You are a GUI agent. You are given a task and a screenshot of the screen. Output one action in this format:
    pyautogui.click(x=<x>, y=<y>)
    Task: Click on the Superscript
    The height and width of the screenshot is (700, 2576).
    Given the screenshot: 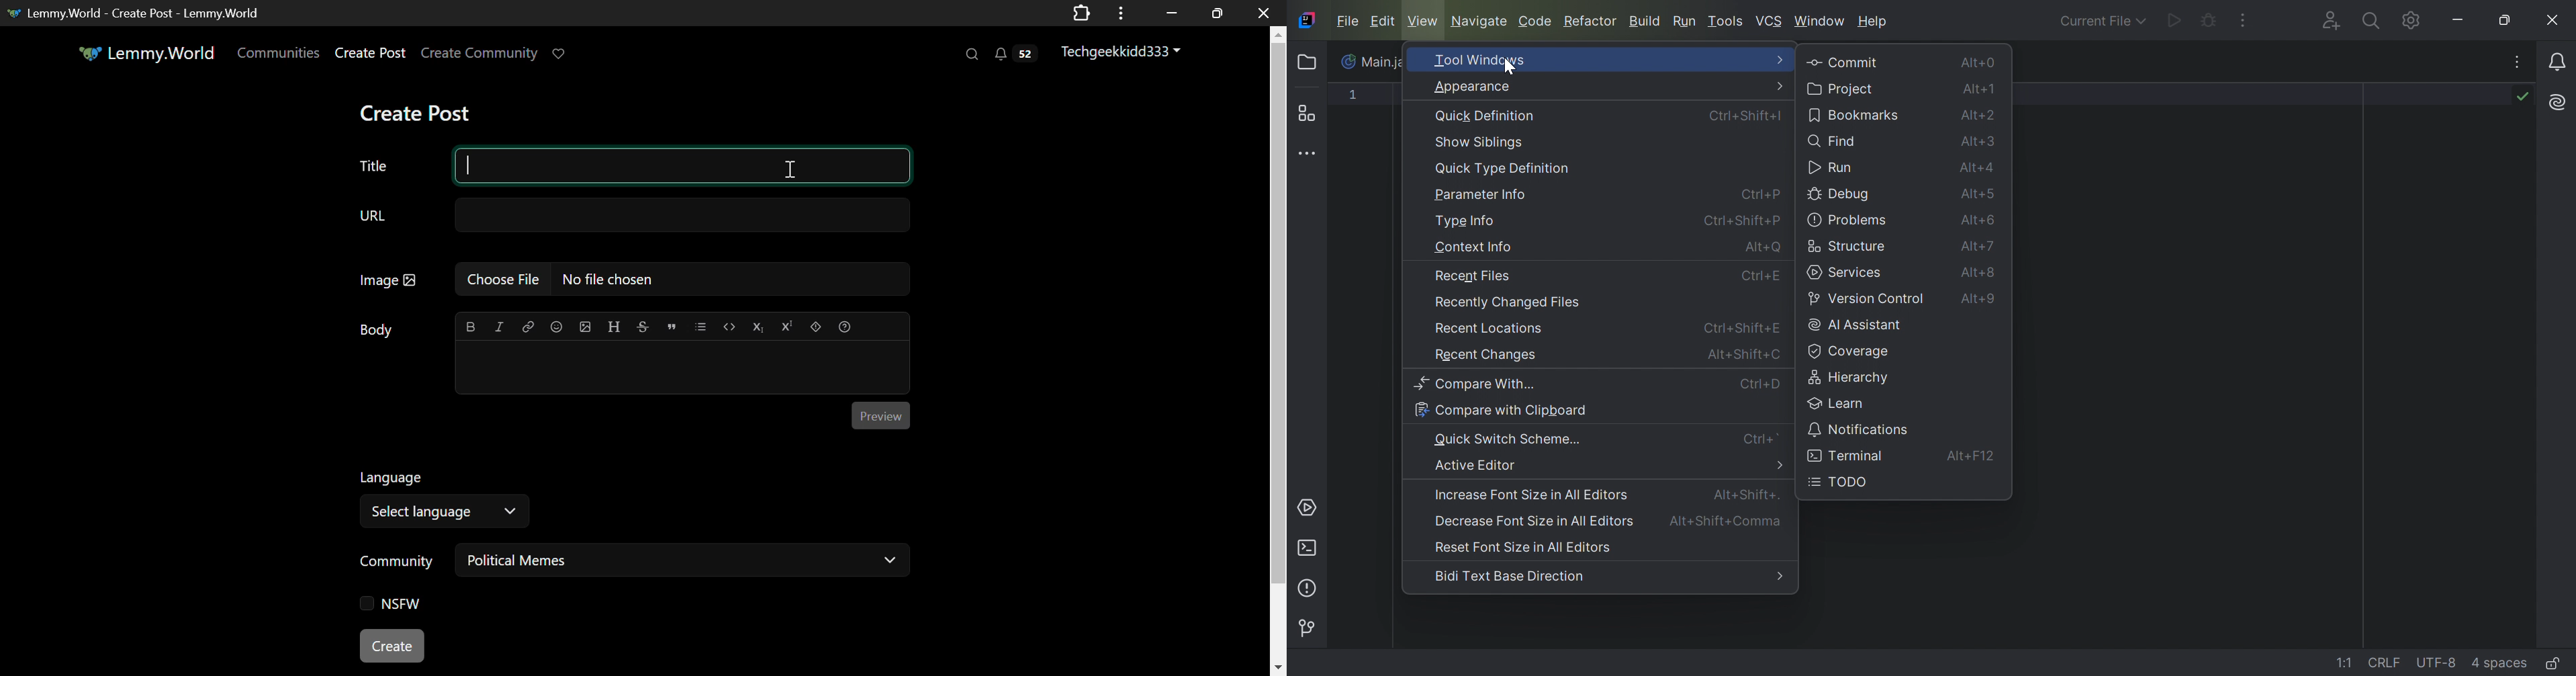 What is the action you would take?
    pyautogui.click(x=787, y=327)
    